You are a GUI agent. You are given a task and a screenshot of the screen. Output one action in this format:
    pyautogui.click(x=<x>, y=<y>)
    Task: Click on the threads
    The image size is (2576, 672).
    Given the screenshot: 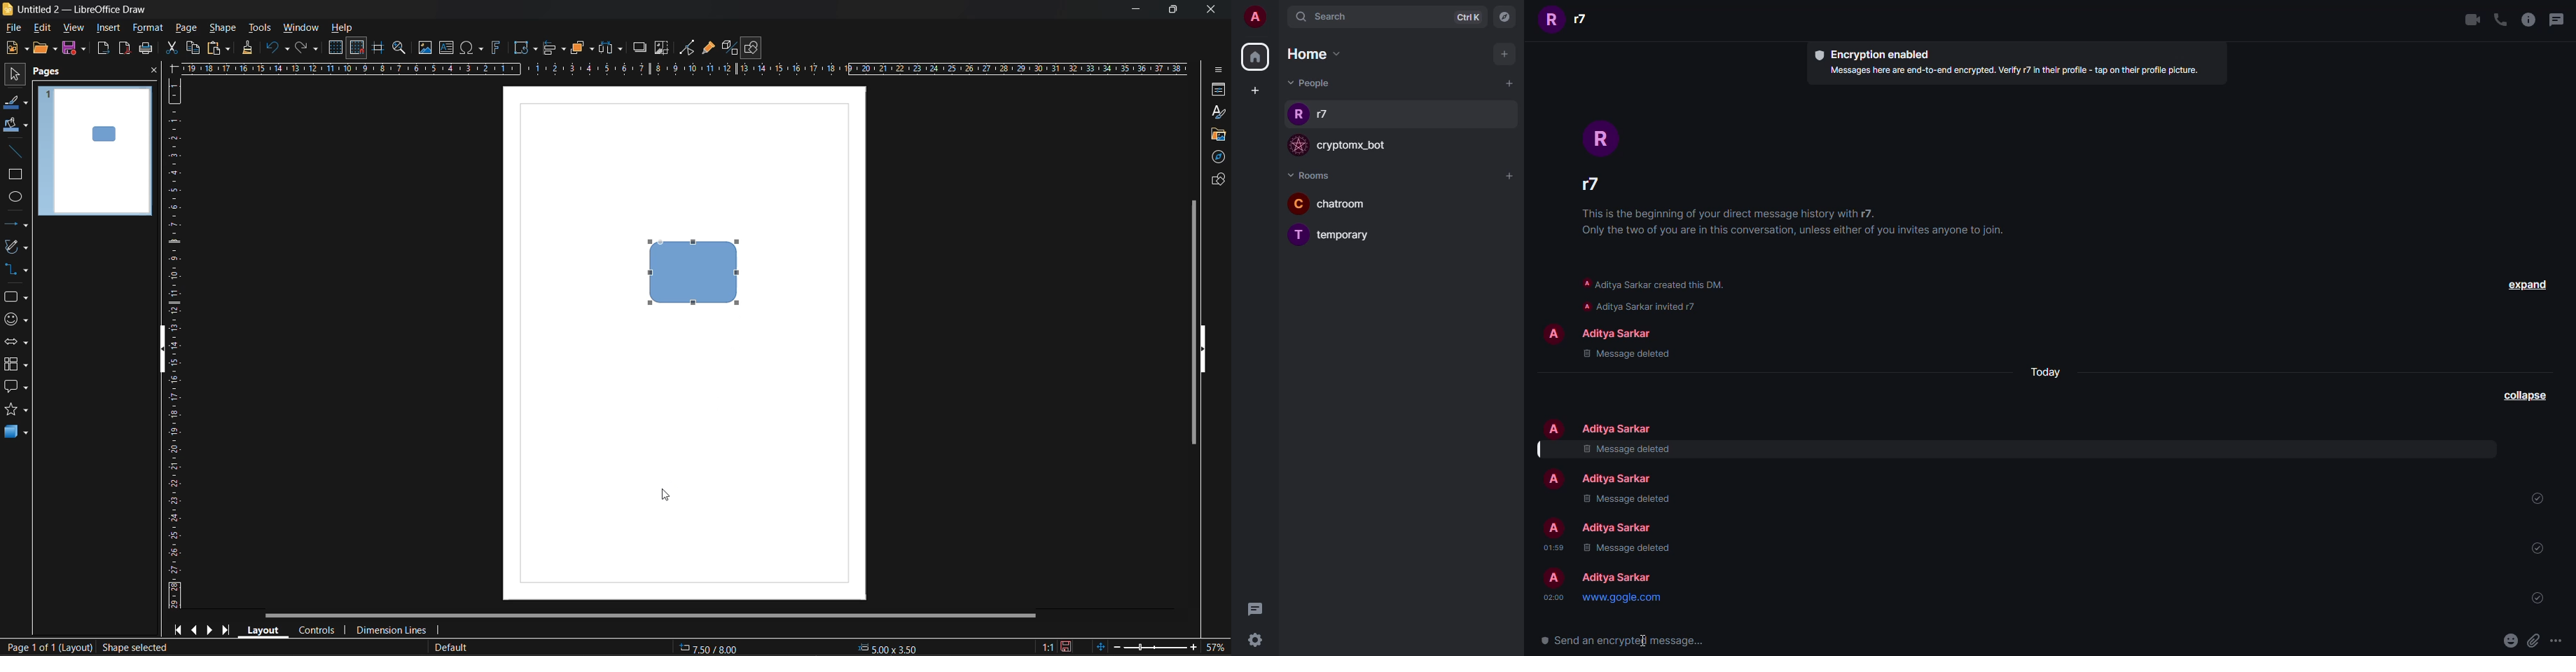 What is the action you would take?
    pyautogui.click(x=2558, y=18)
    